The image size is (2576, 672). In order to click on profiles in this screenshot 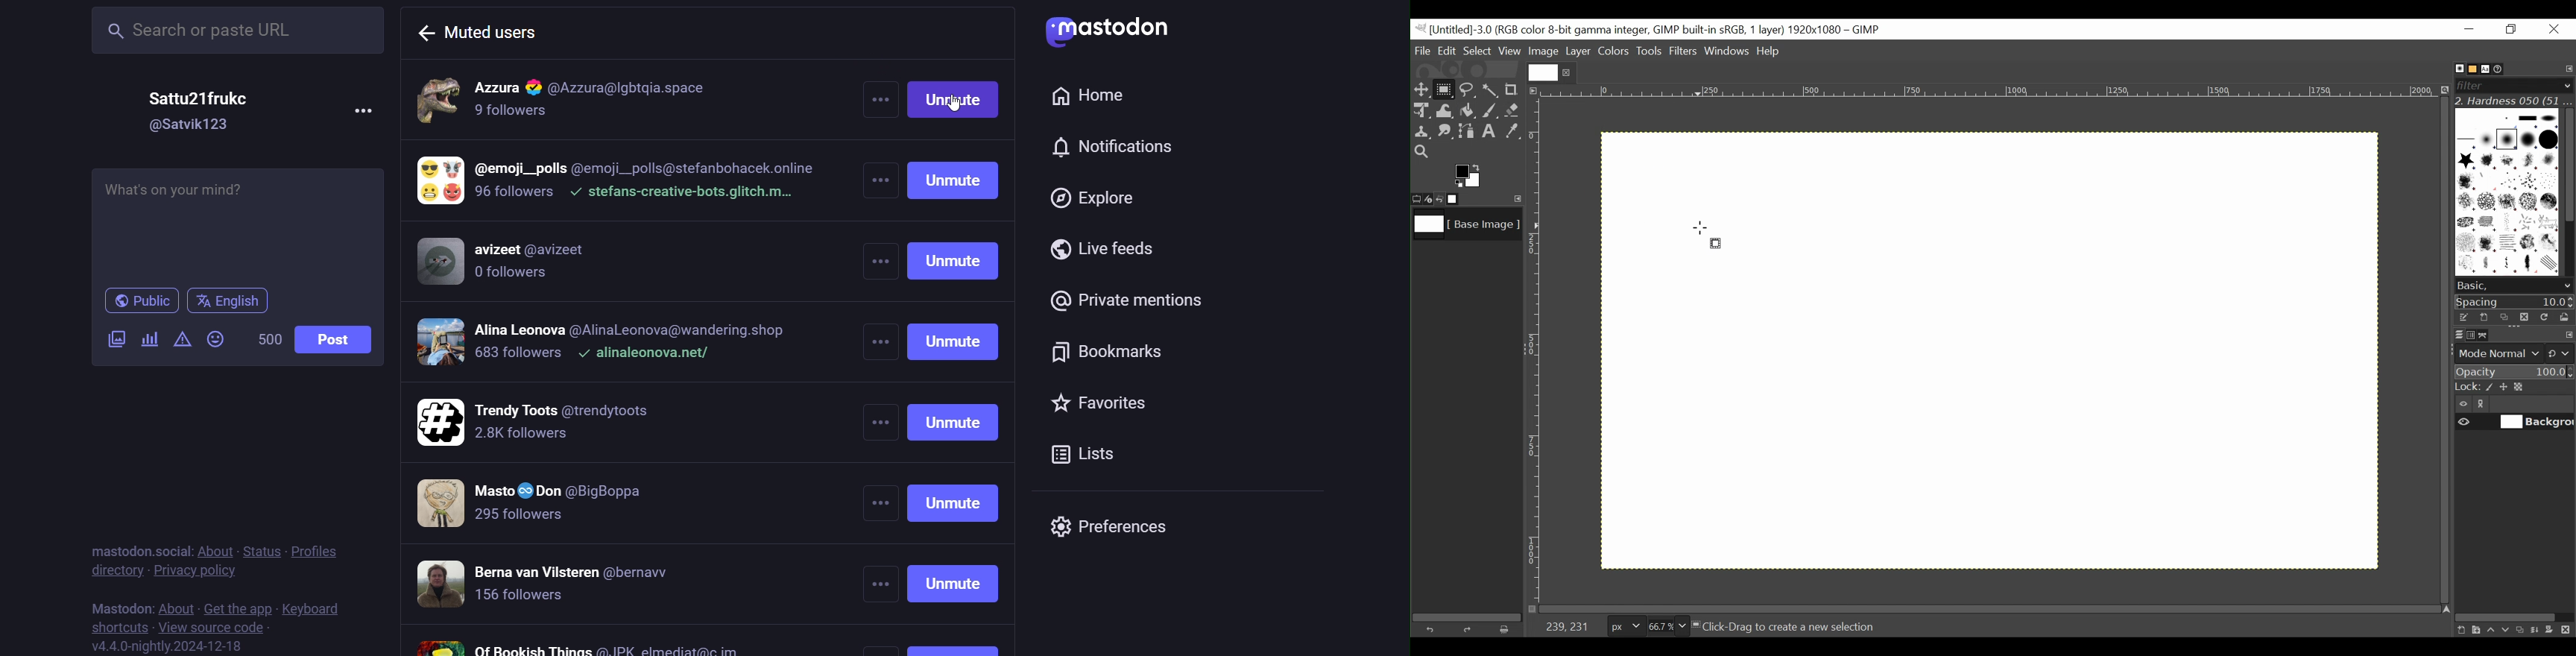, I will do `click(318, 551)`.